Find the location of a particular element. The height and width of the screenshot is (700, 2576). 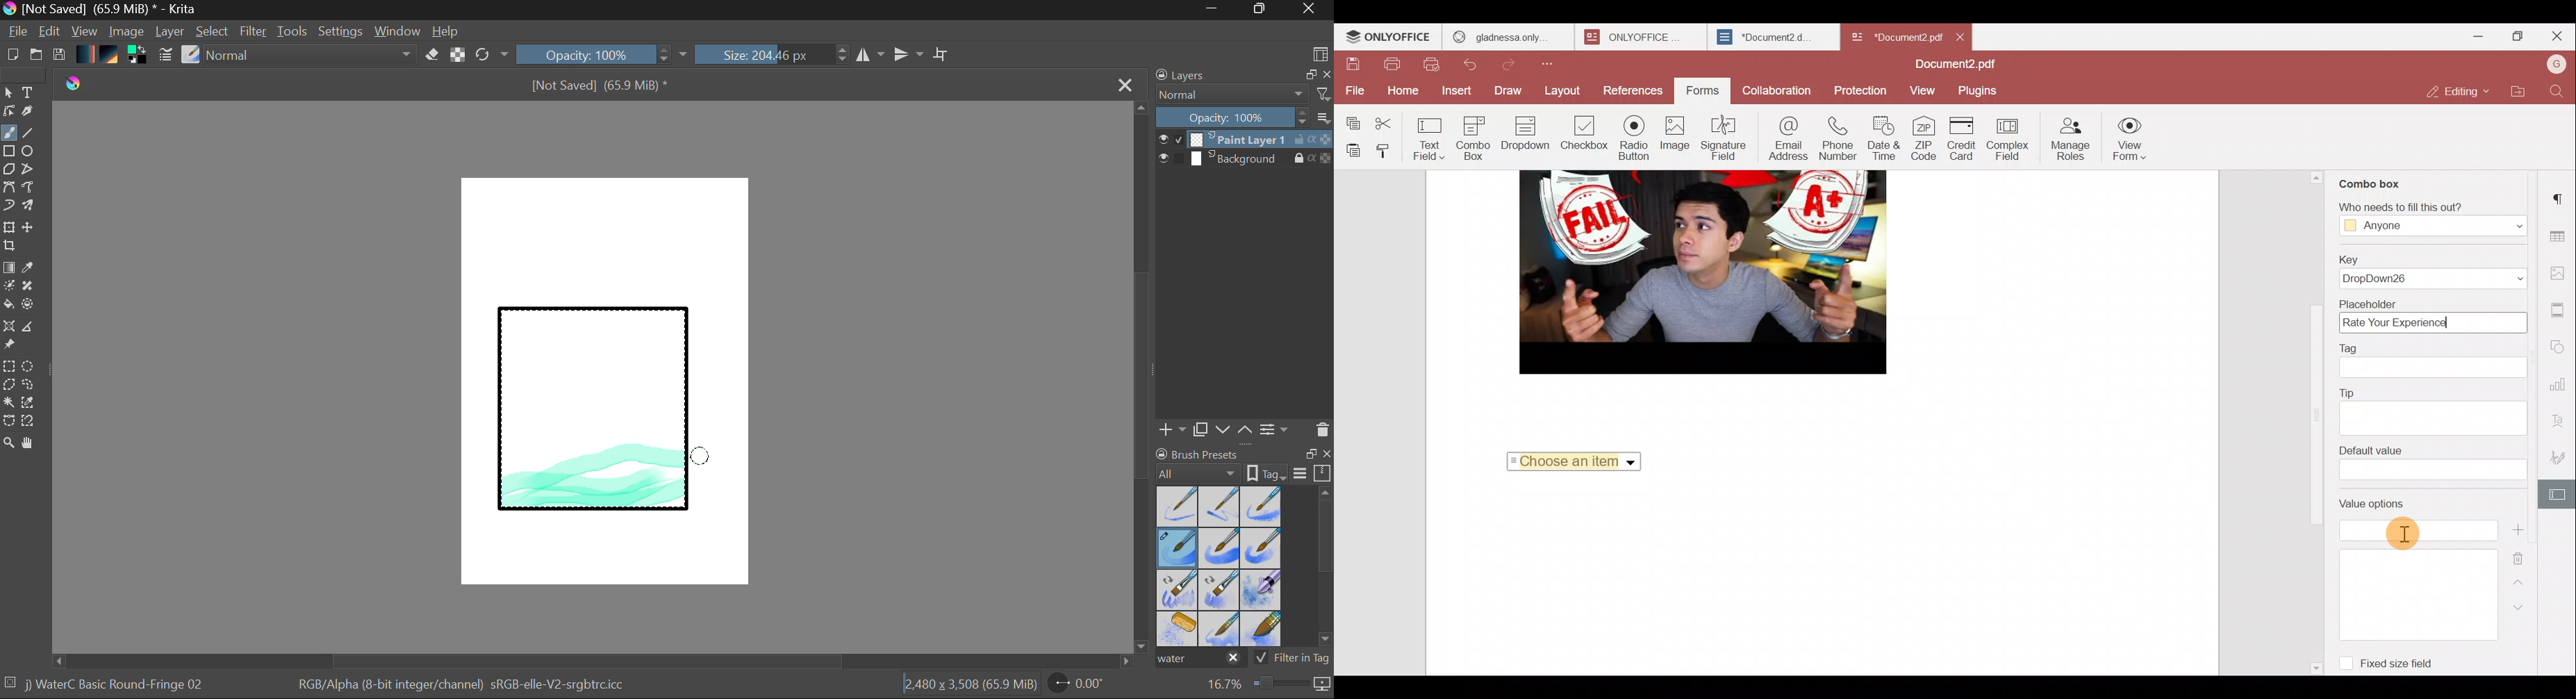

Layers Docket Tab is located at coordinates (1241, 74).